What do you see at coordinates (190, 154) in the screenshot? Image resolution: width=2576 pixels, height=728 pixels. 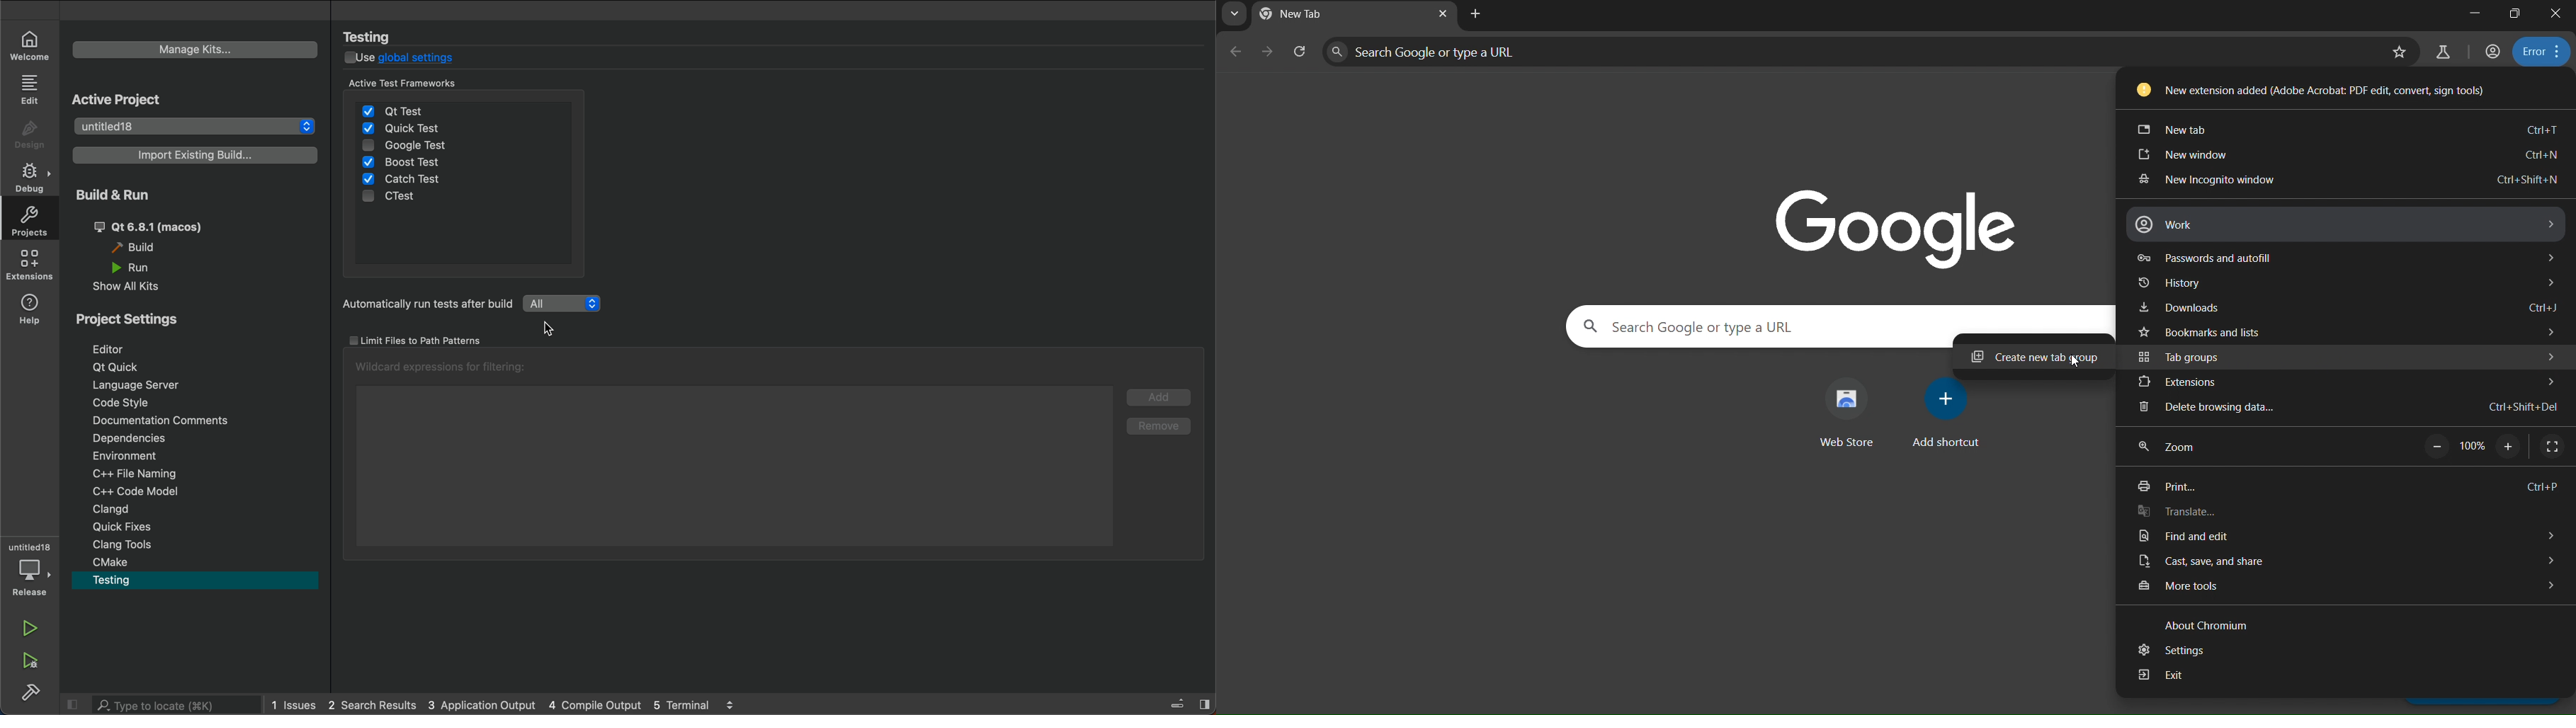 I see `import existing build` at bounding box center [190, 154].